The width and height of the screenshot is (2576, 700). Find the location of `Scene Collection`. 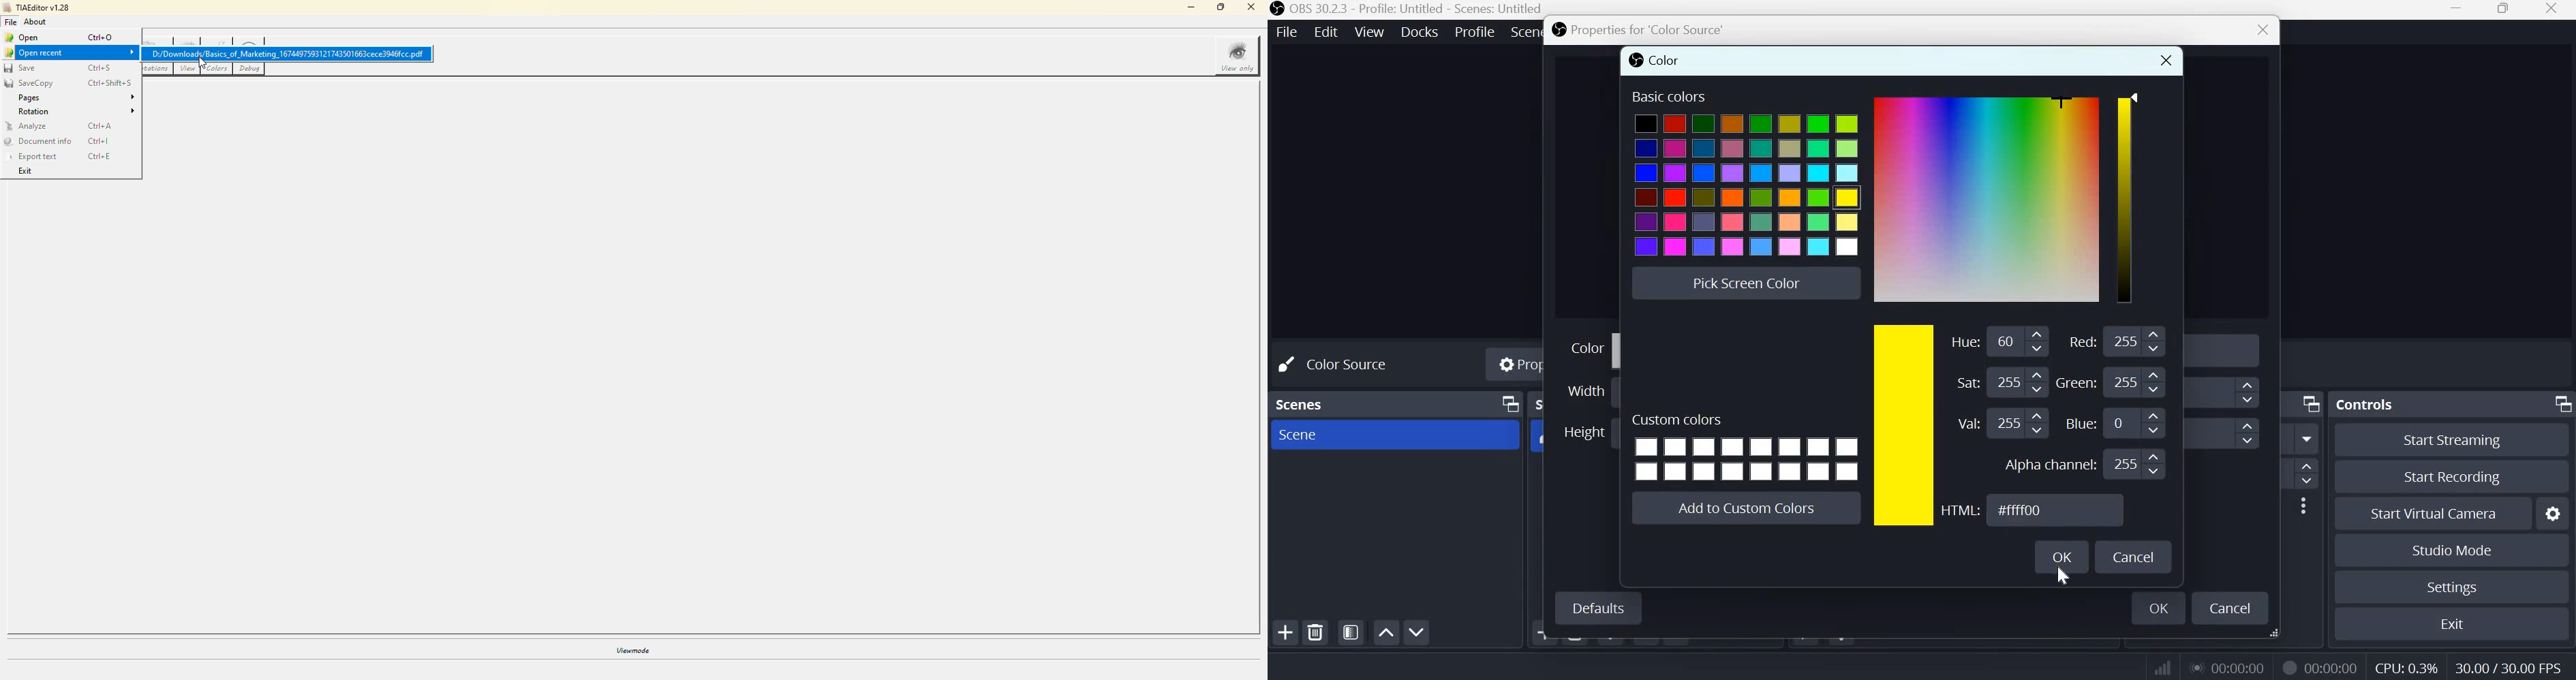

Scene Collection is located at coordinates (1524, 32).